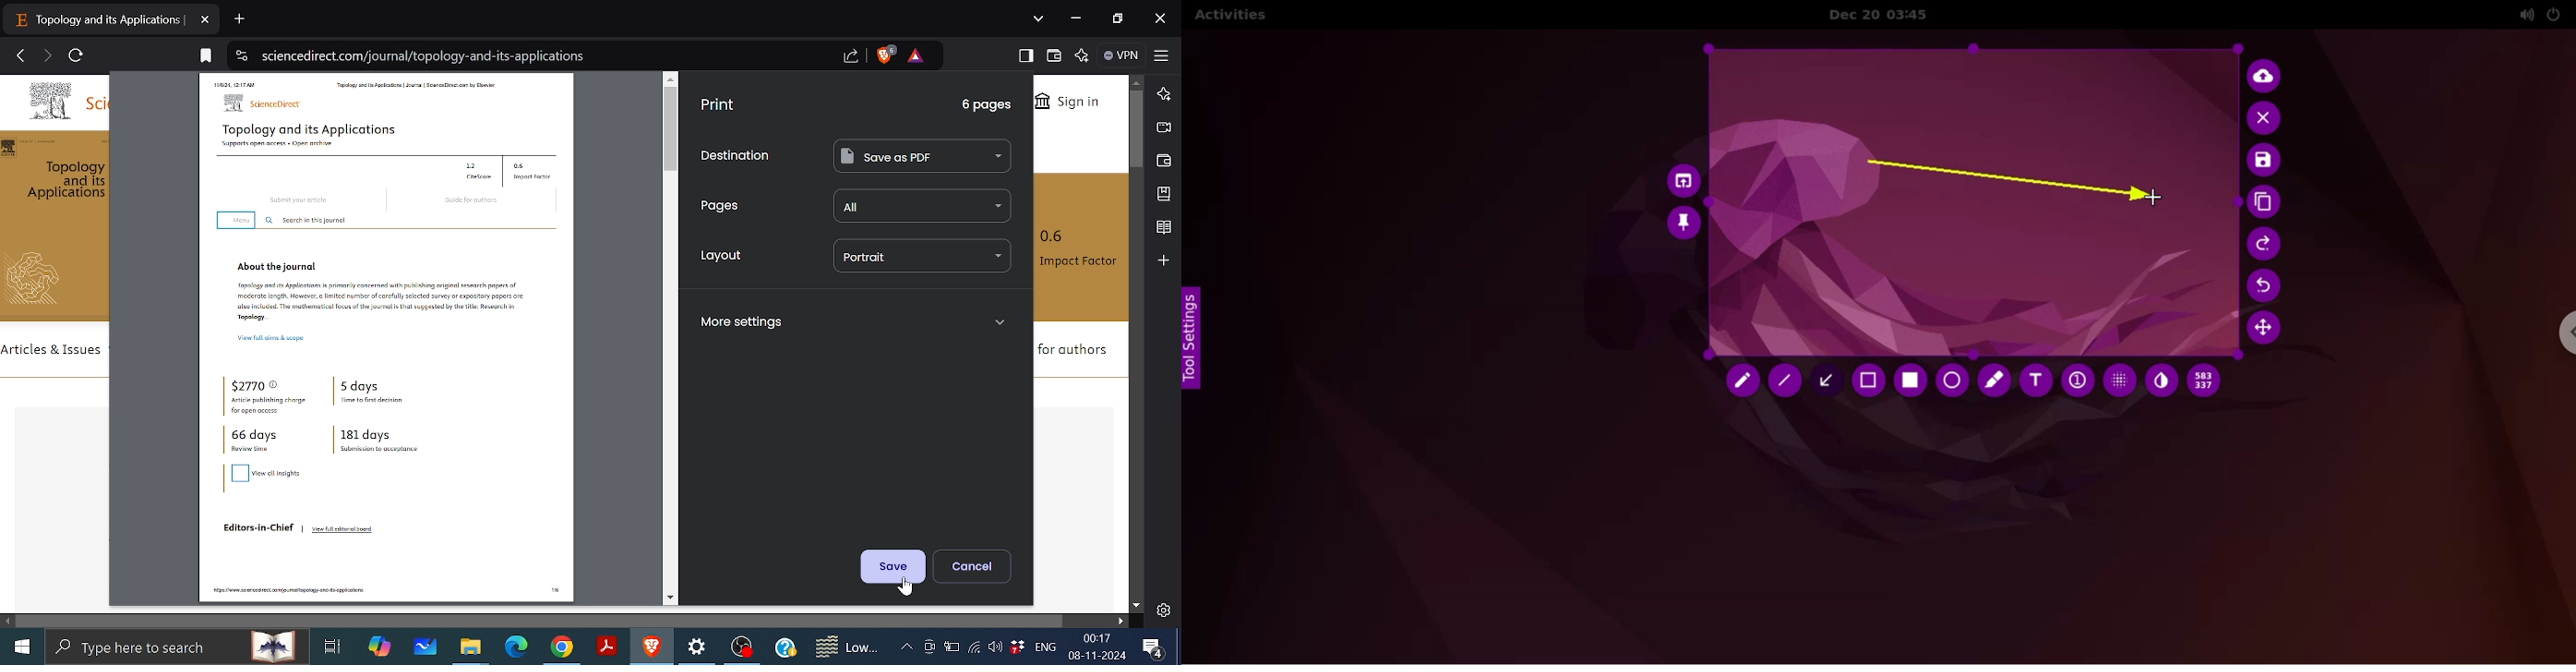 This screenshot has width=2576, height=672. Describe the element at coordinates (377, 393) in the screenshot. I see `5 days` at that location.